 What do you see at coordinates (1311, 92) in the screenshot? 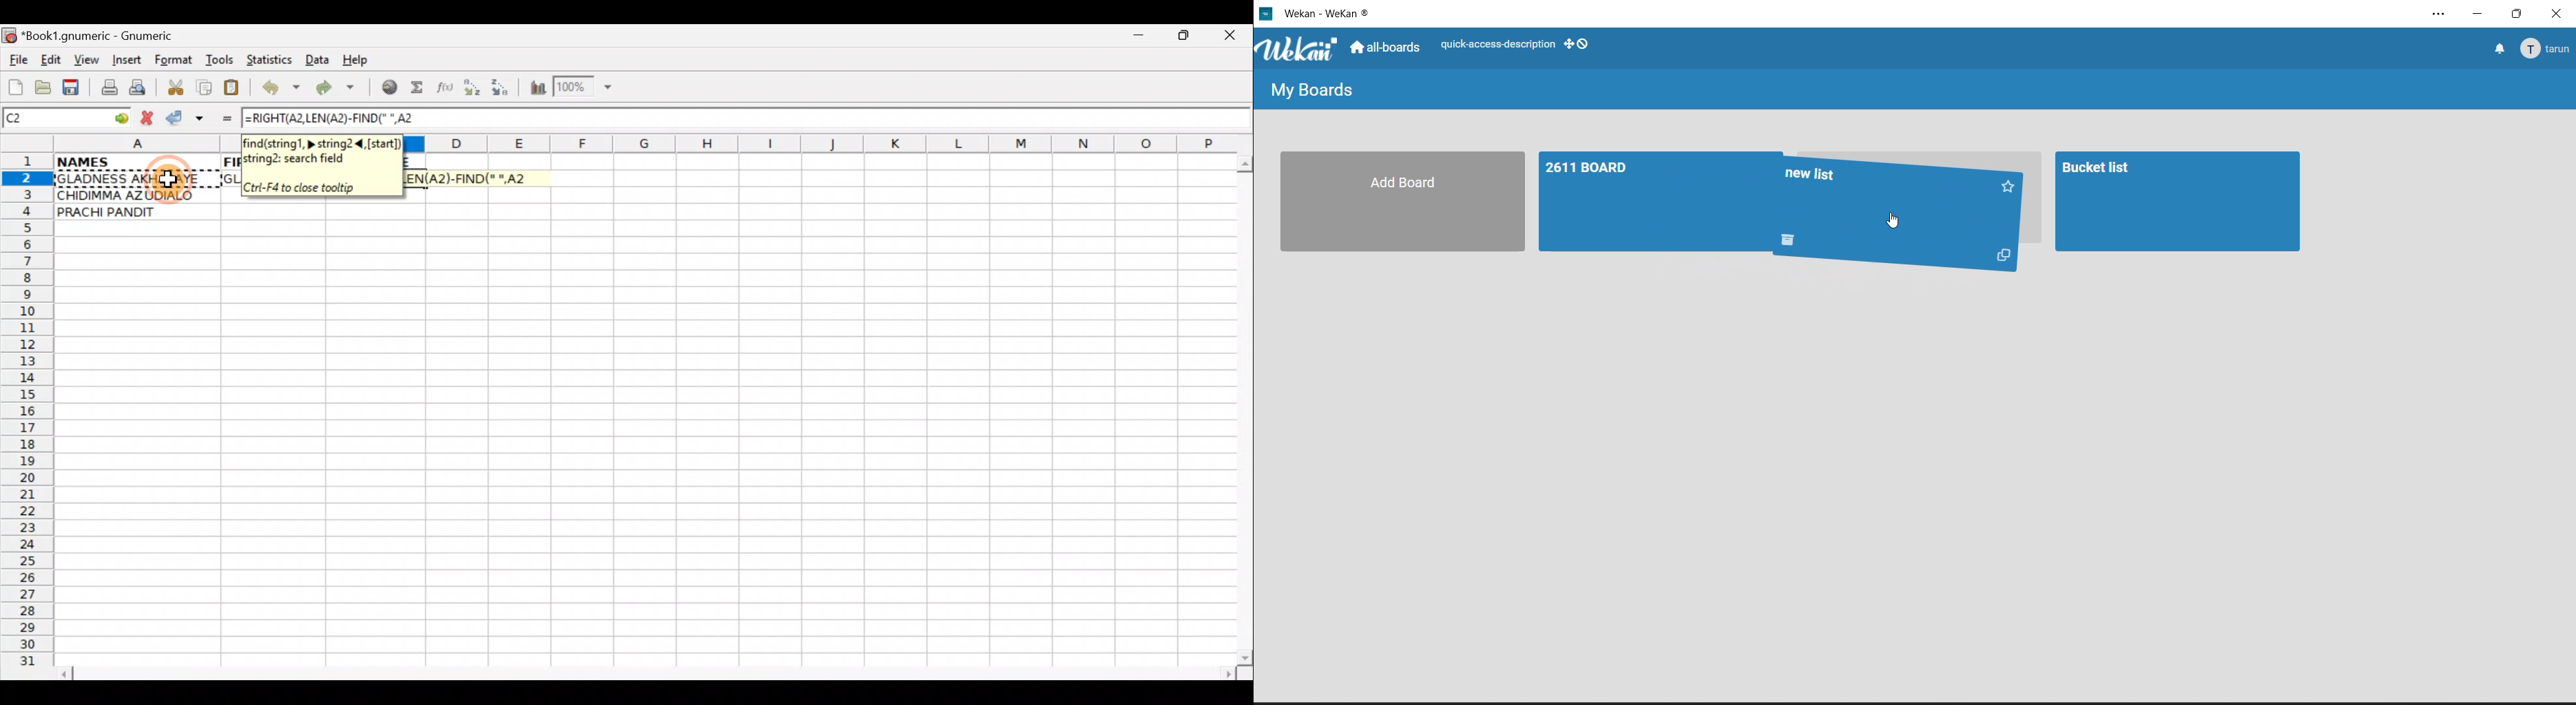
I see `My Boards` at bounding box center [1311, 92].